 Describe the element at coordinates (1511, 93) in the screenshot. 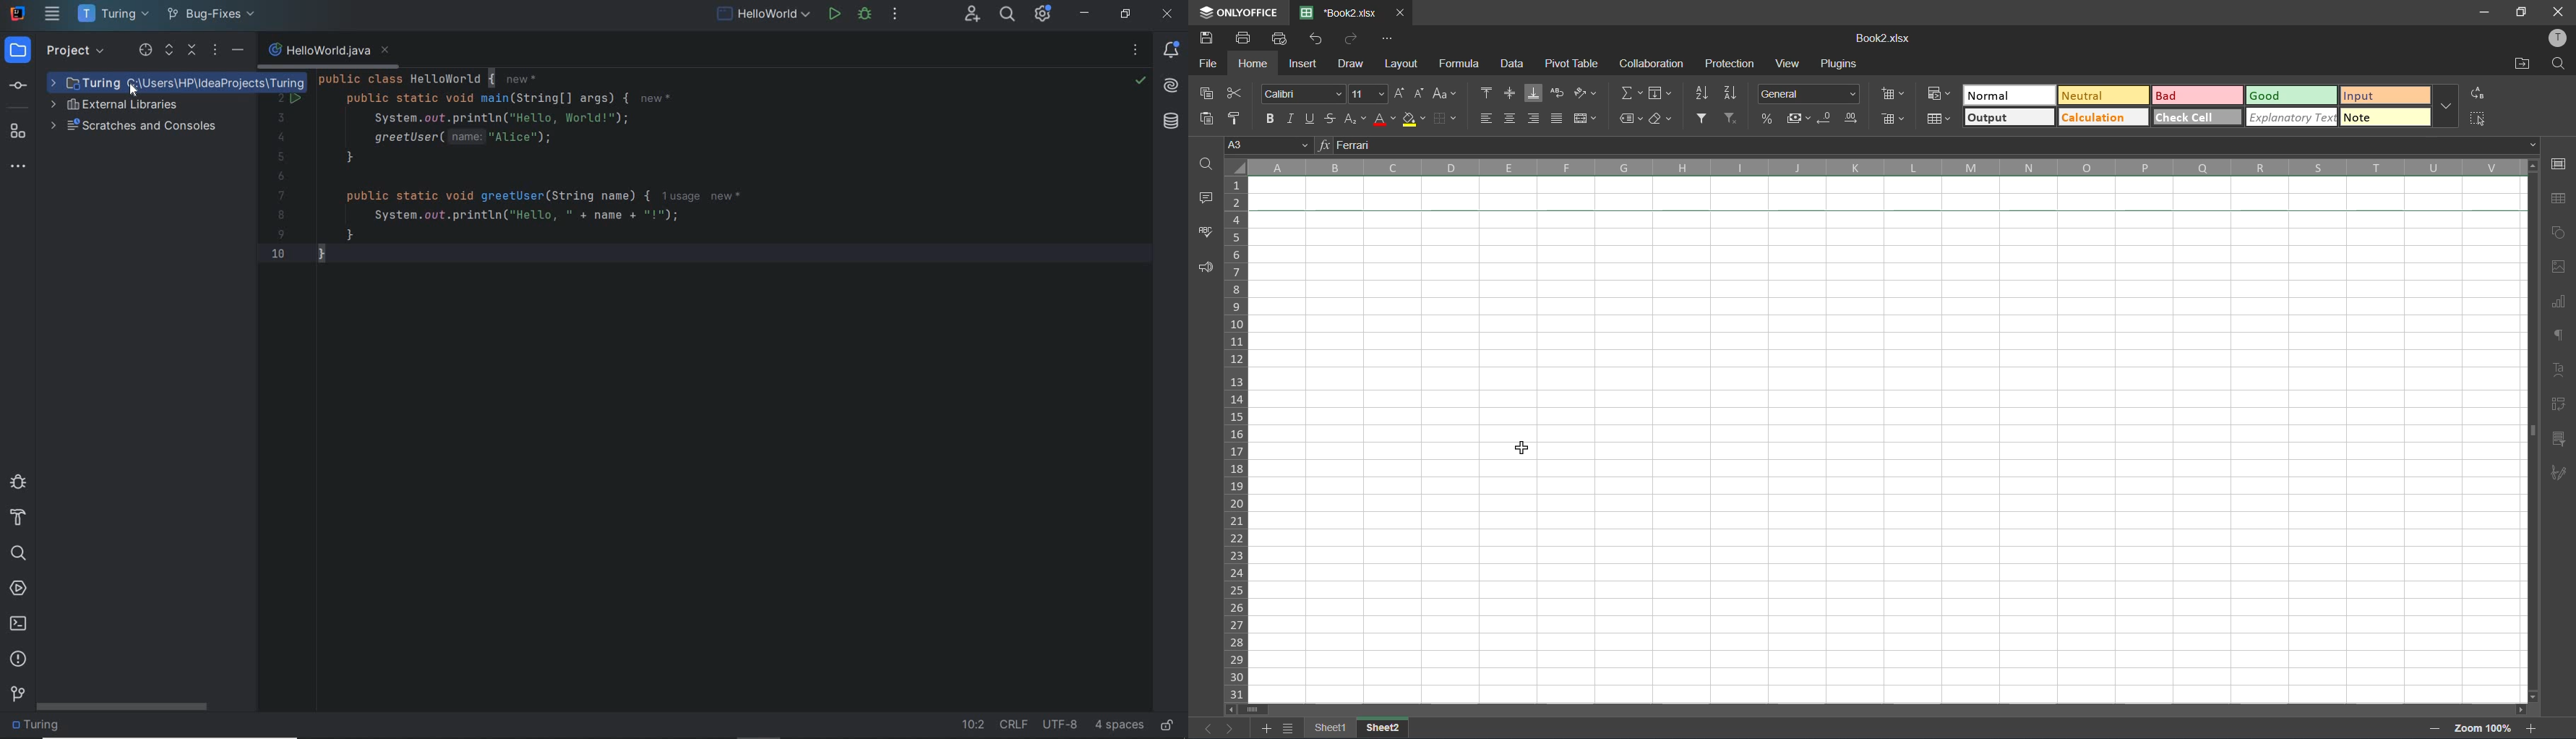

I see `align middle` at that location.